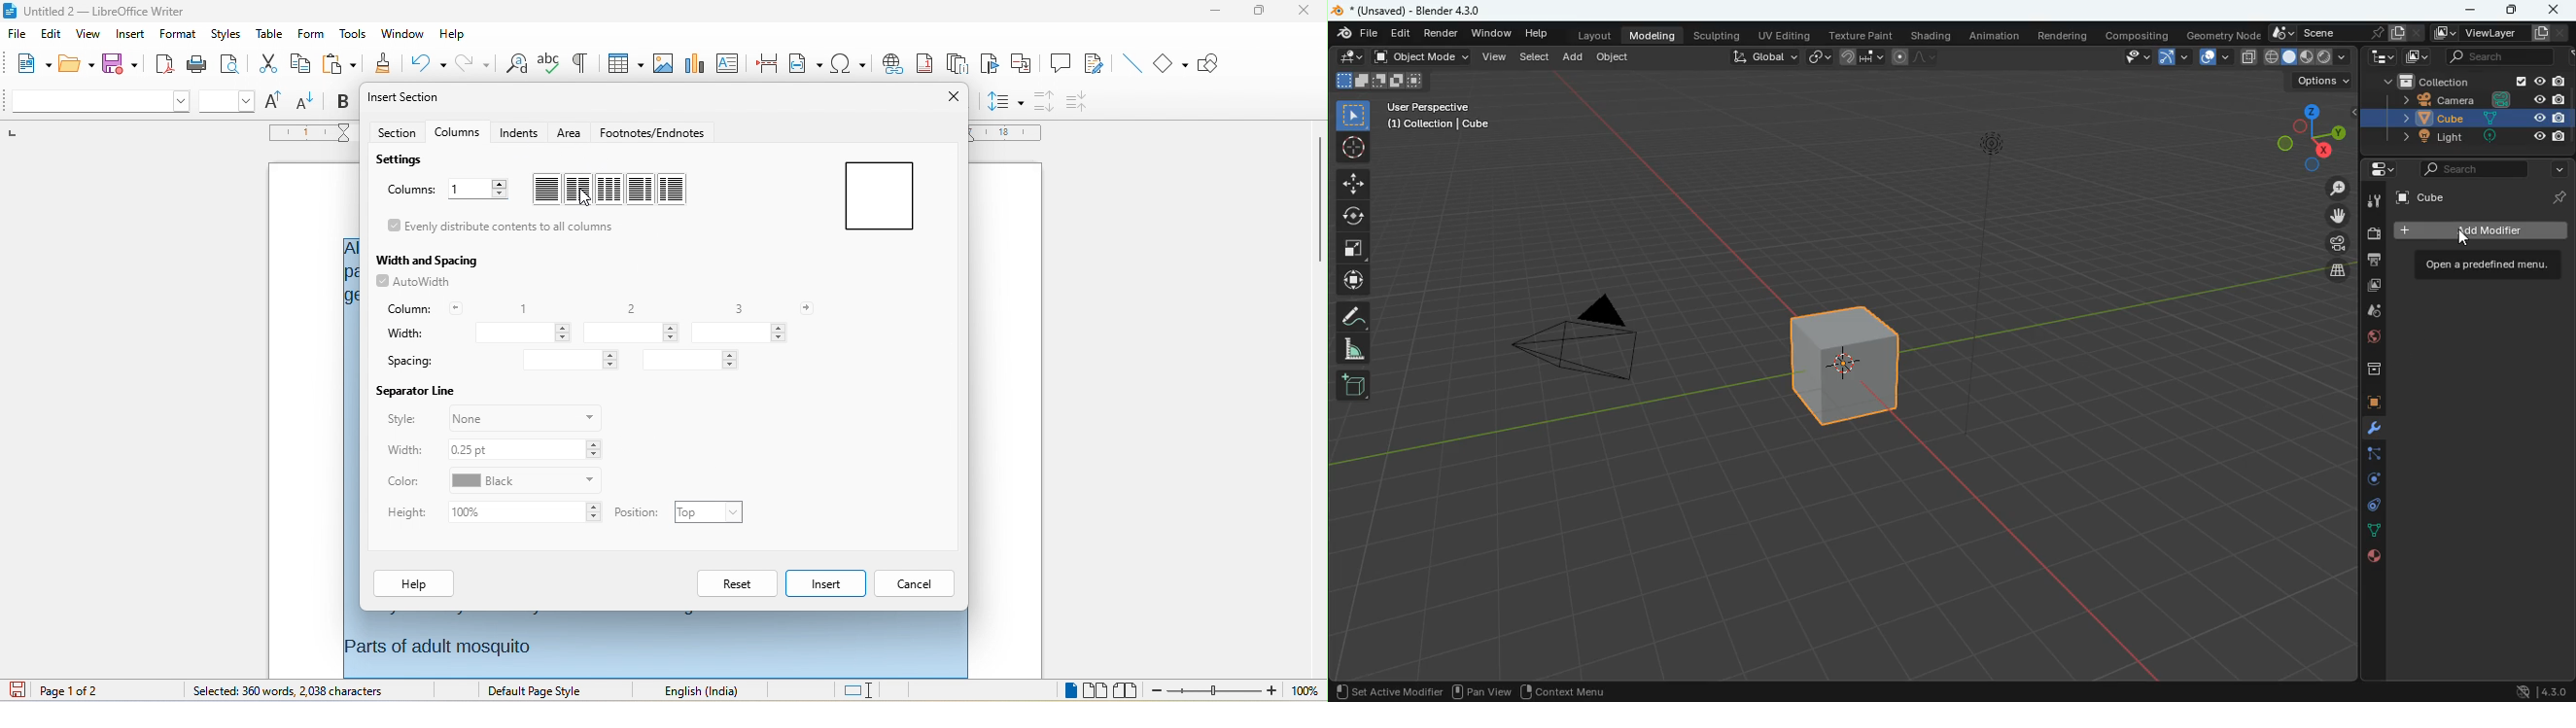  What do you see at coordinates (743, 306) in the screenshot?
I see `3` at bounding box center [743, 306].